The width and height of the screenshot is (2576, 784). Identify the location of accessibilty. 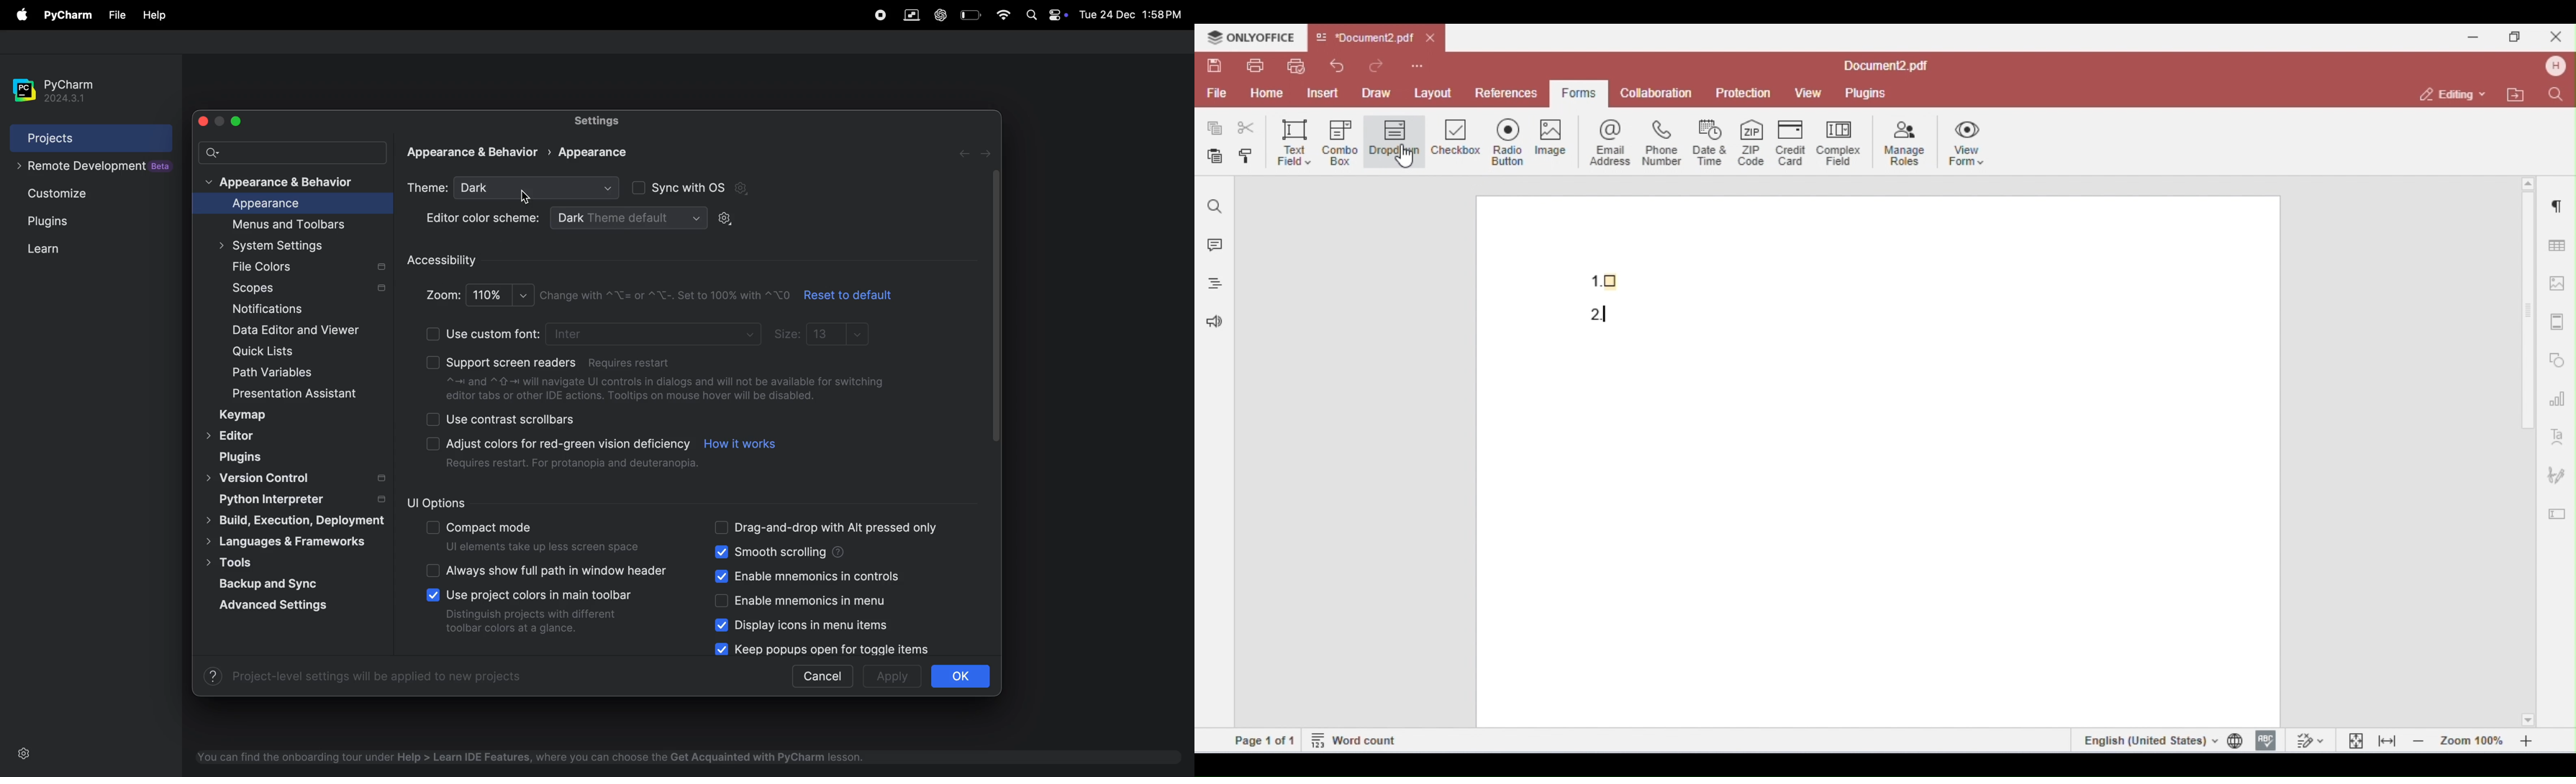
(449, 261).